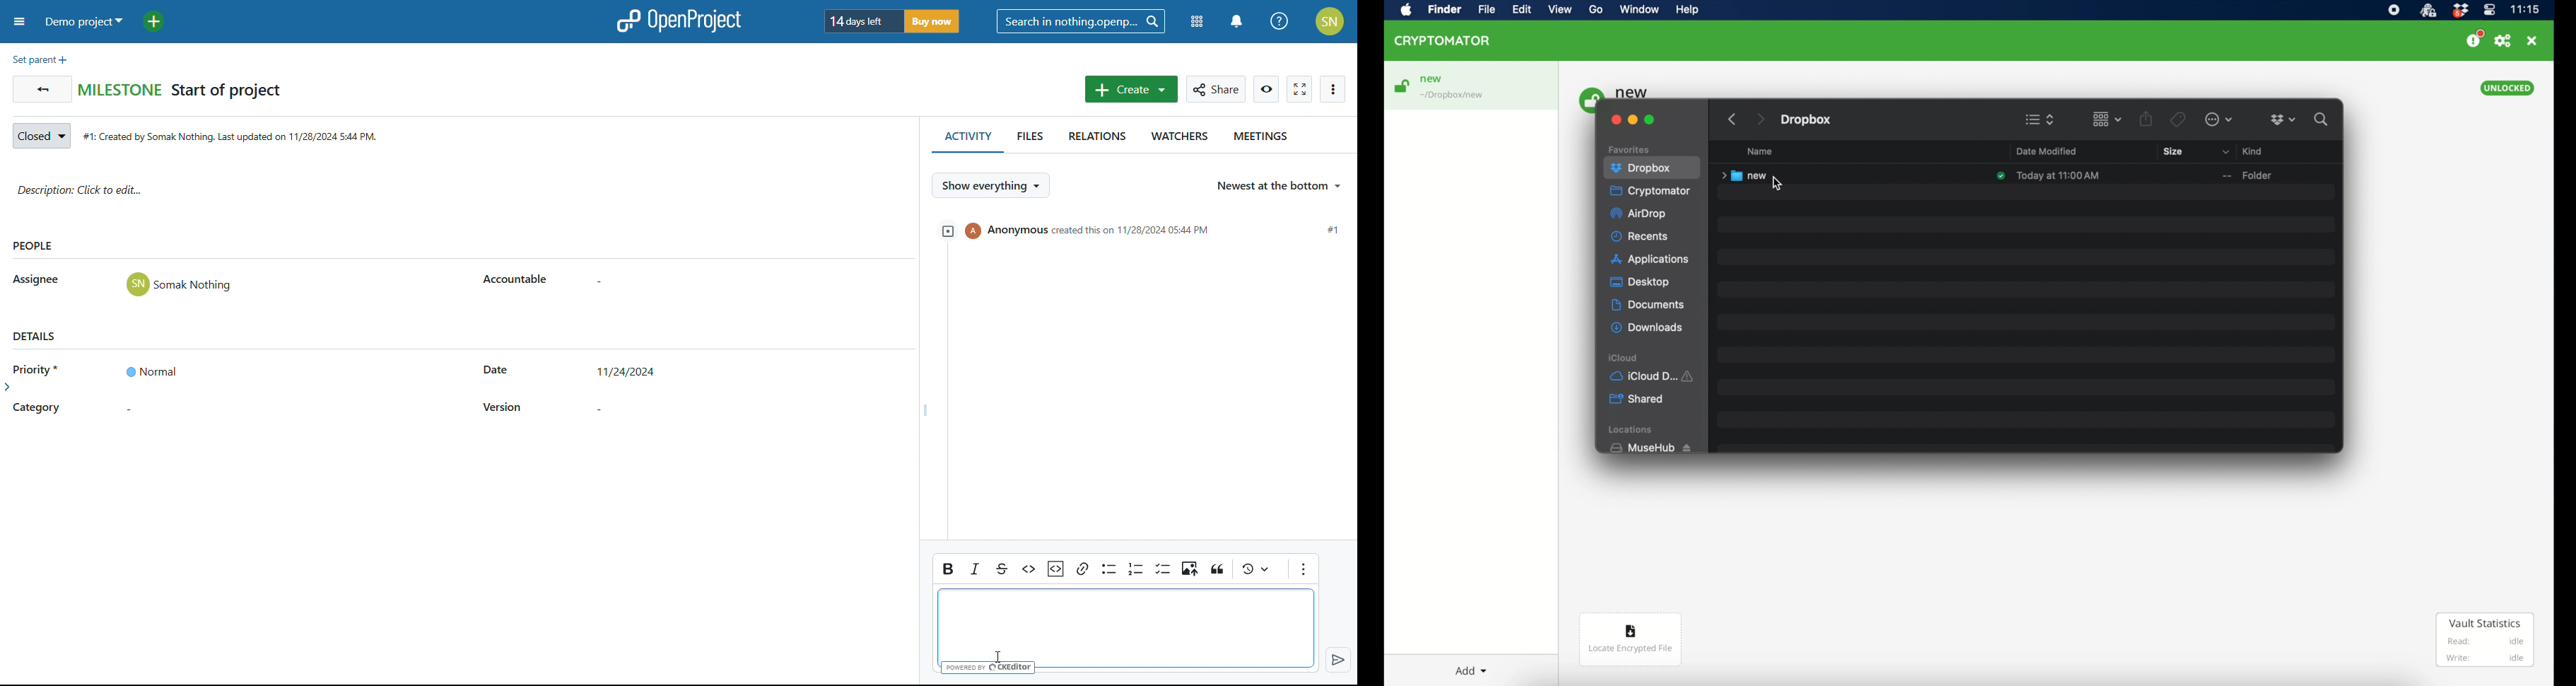 Image resolution: width=2576 pixels, height=700 pixels. I want to click on screen recorder music, so click(2394, 10).